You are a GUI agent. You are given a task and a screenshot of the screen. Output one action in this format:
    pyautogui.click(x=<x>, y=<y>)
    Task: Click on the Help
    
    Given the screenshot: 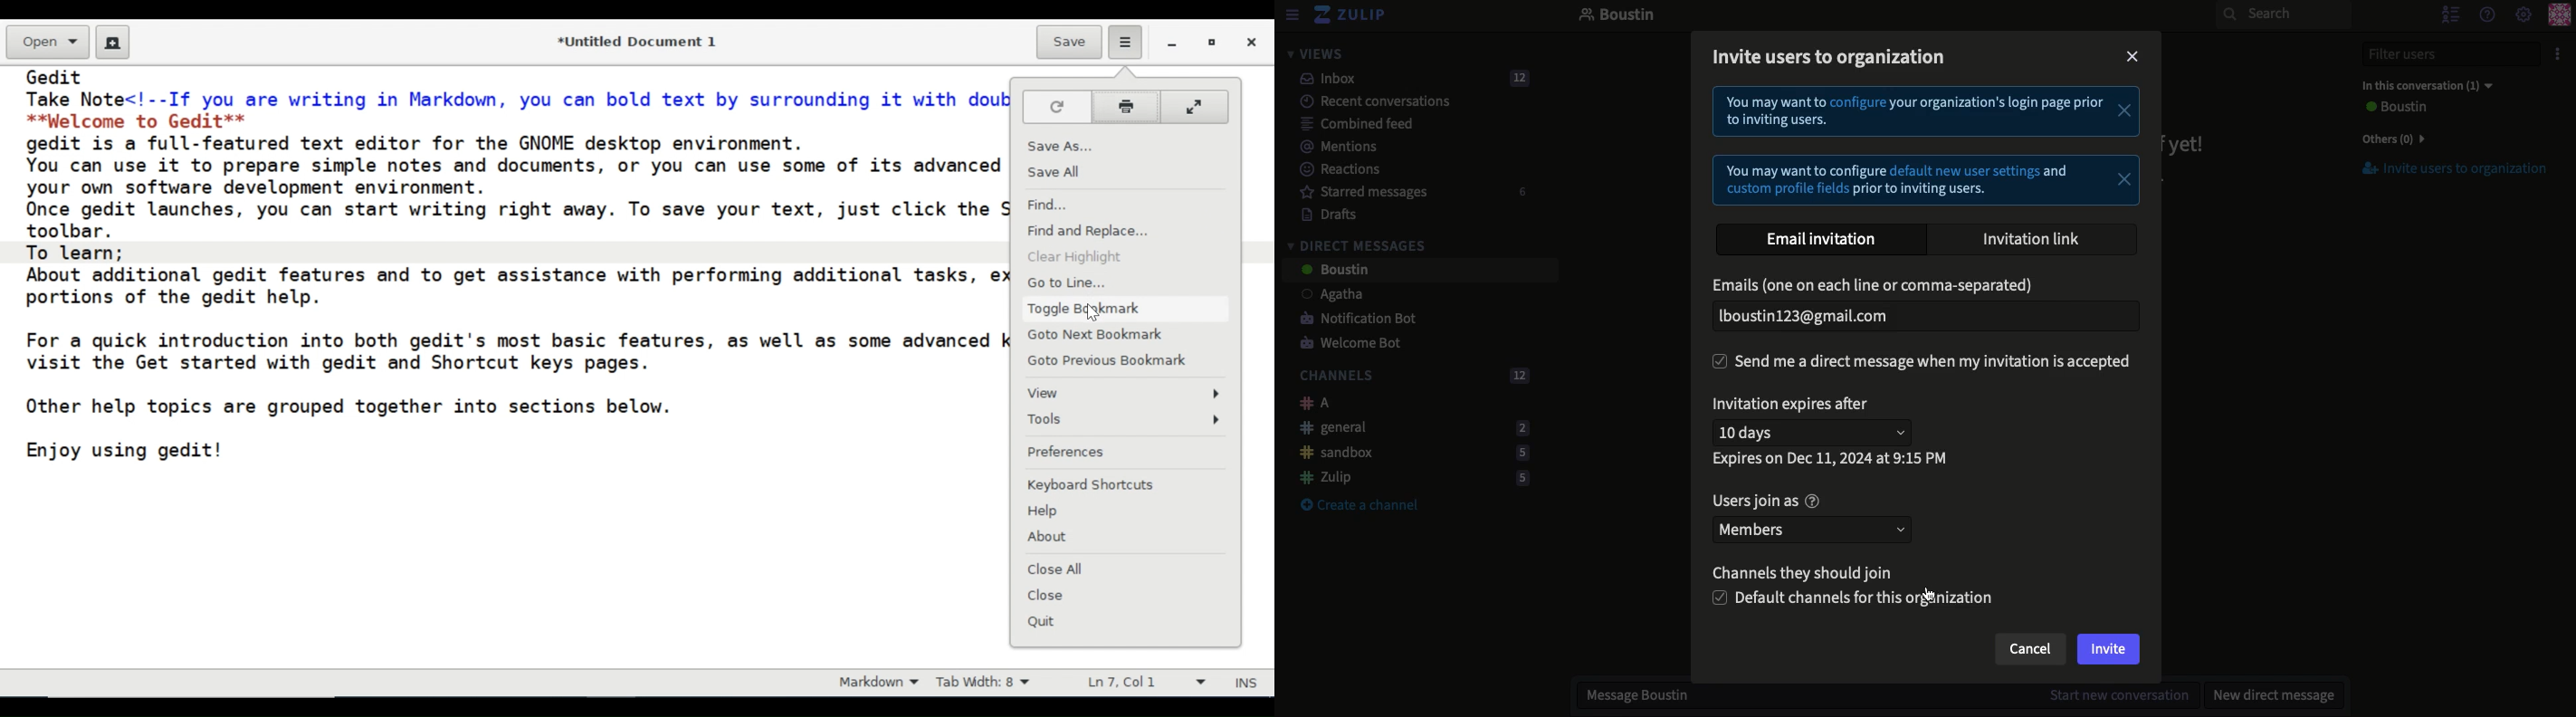 What is the action you would take?
    pyautogui.click(x=2485, y=14)
    